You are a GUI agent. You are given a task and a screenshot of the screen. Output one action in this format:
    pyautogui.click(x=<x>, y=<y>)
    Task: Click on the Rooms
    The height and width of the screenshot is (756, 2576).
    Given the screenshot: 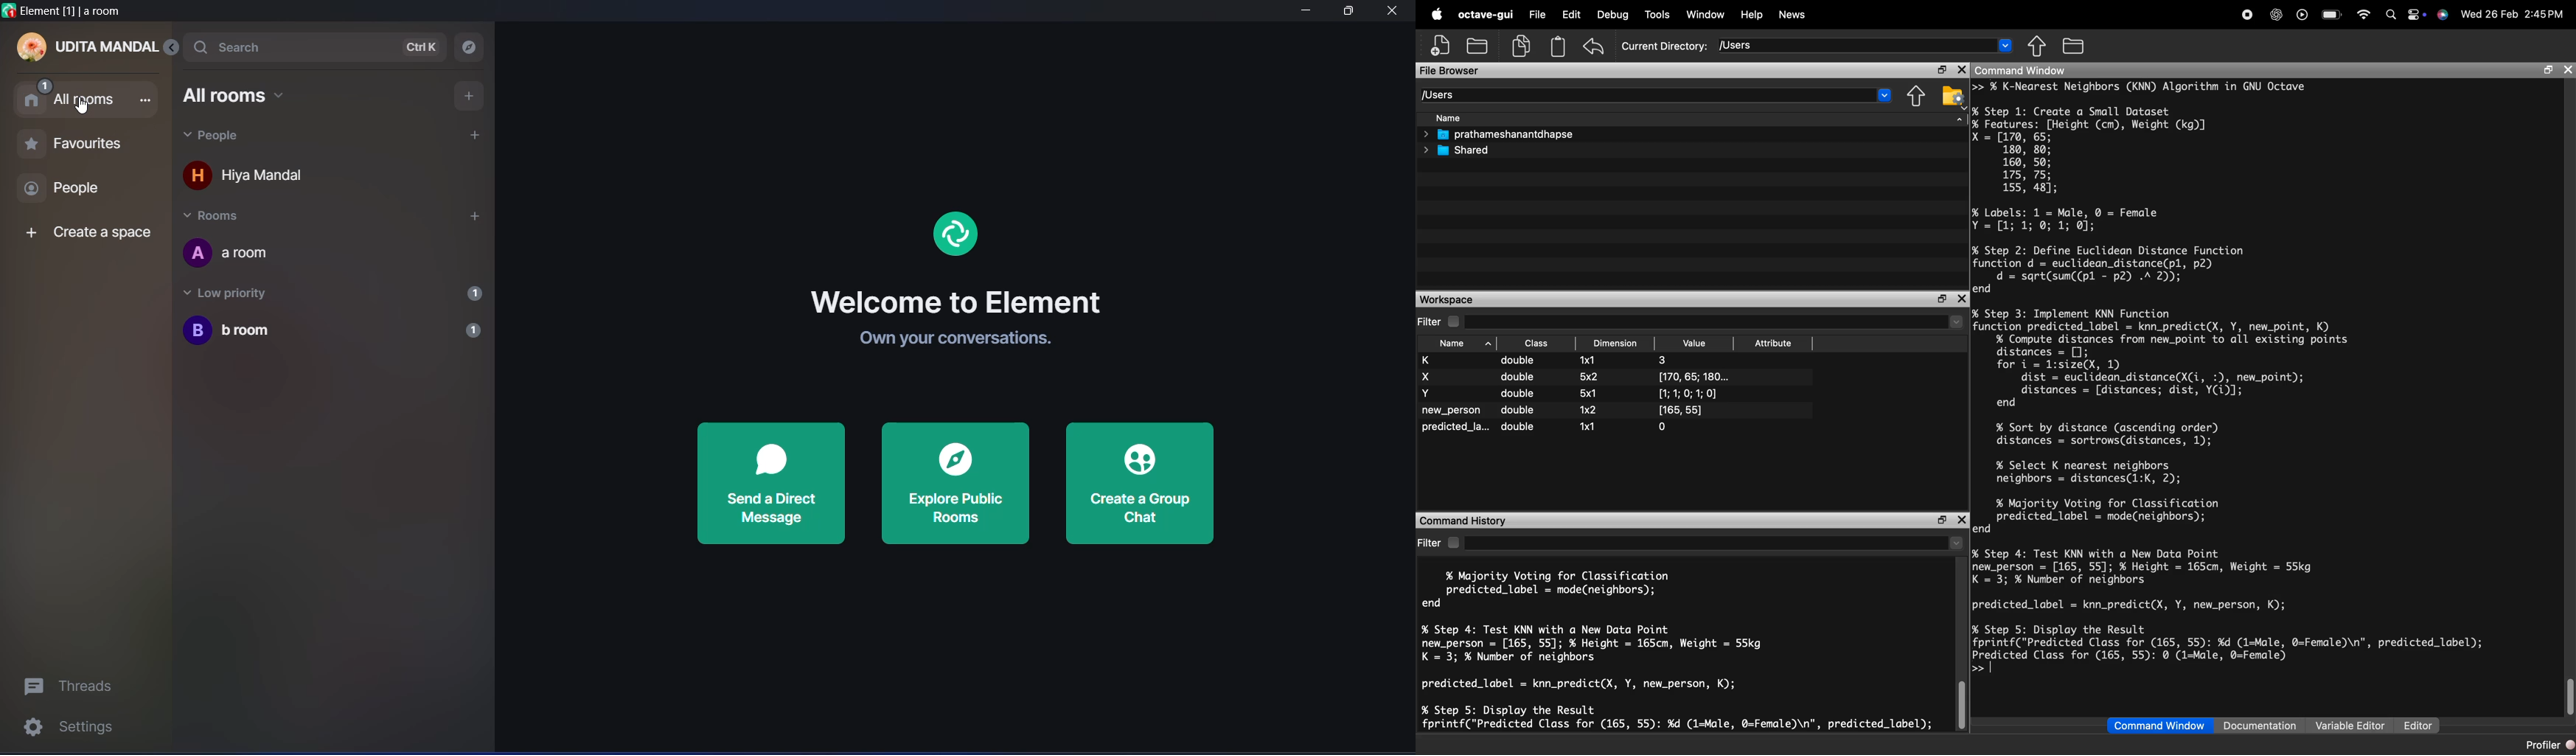 What is the action you would take?
    pyautogui.click(x=229, y=216)
    